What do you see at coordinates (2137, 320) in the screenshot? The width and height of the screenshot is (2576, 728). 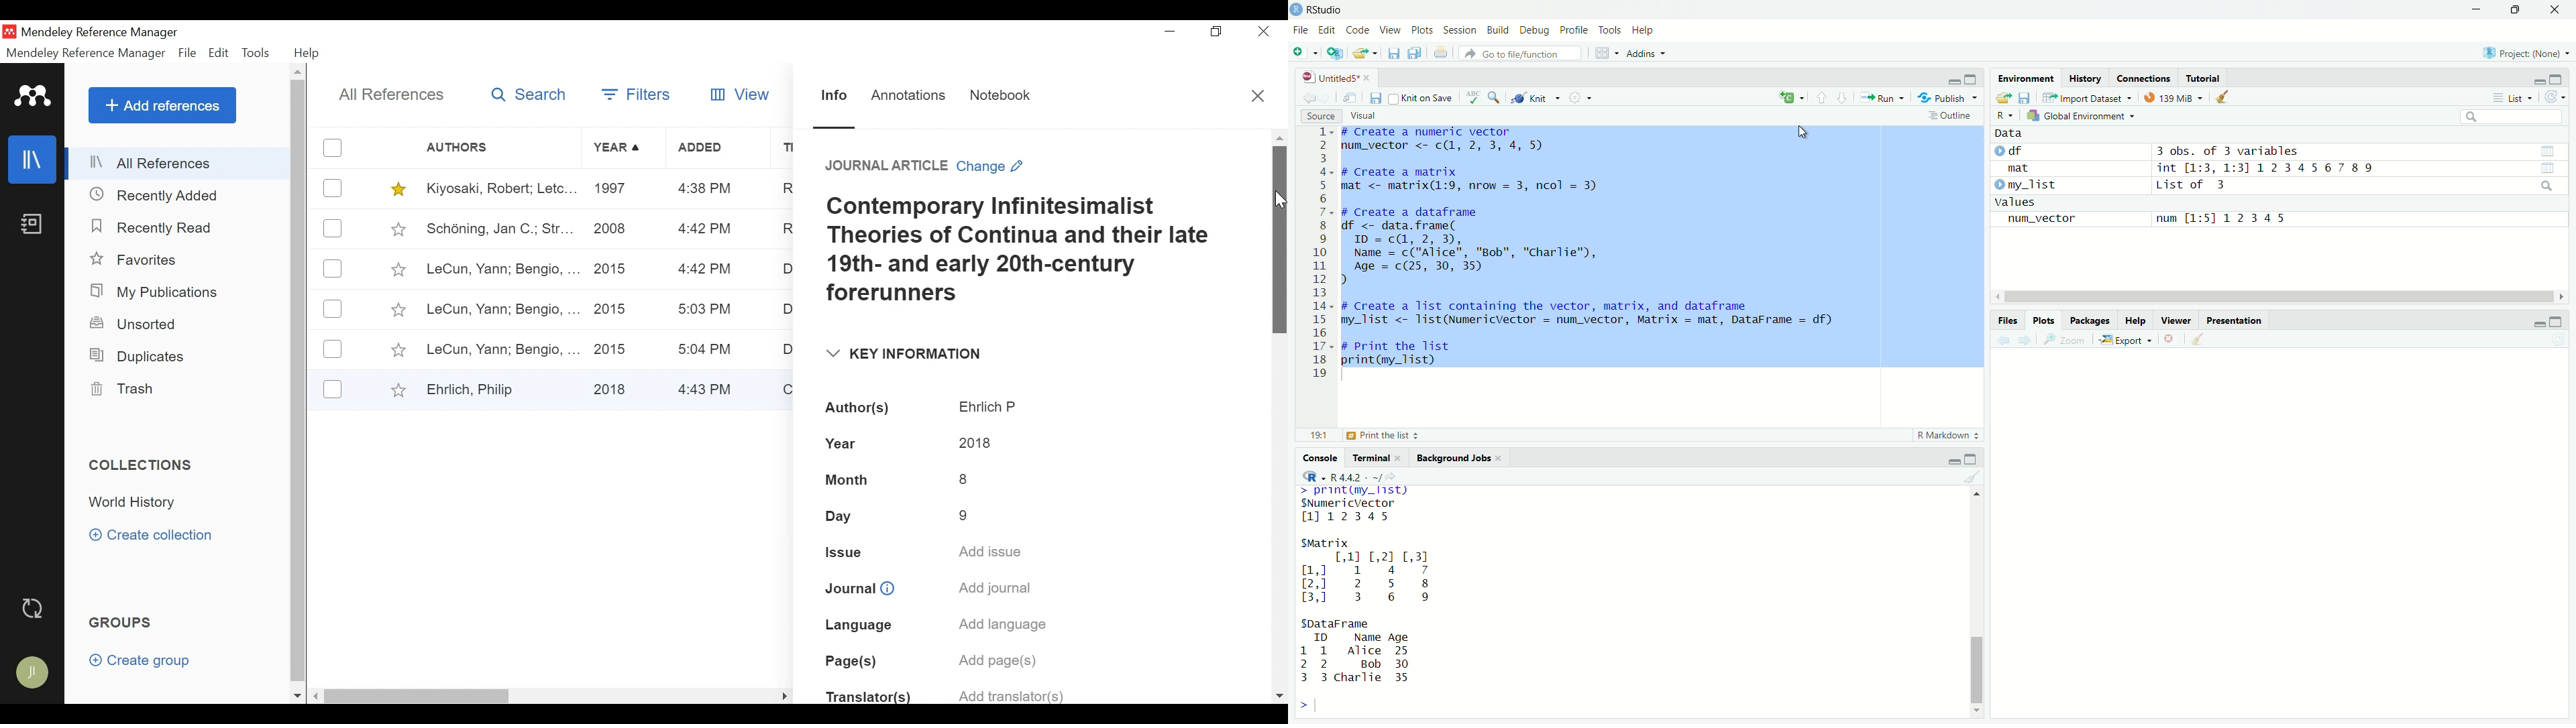 I see `Help` at bounding box center [2137, 320].